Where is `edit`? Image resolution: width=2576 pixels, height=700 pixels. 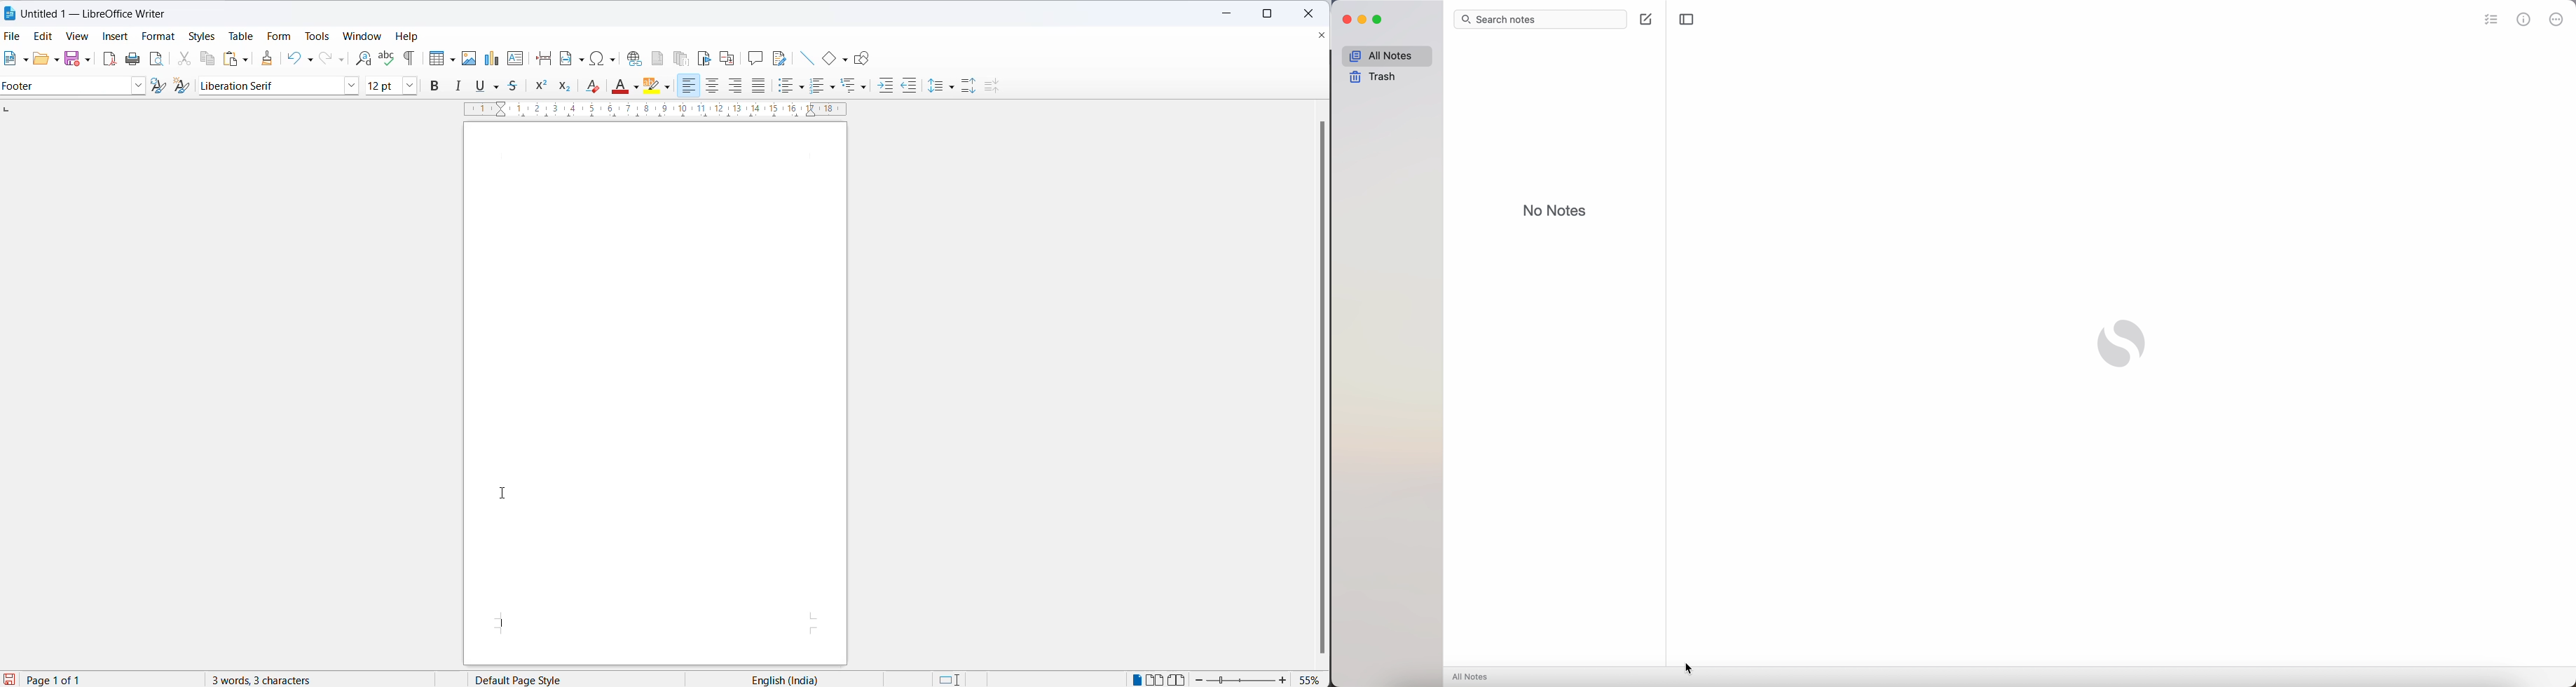 edit is located at coordinates (46, 37).